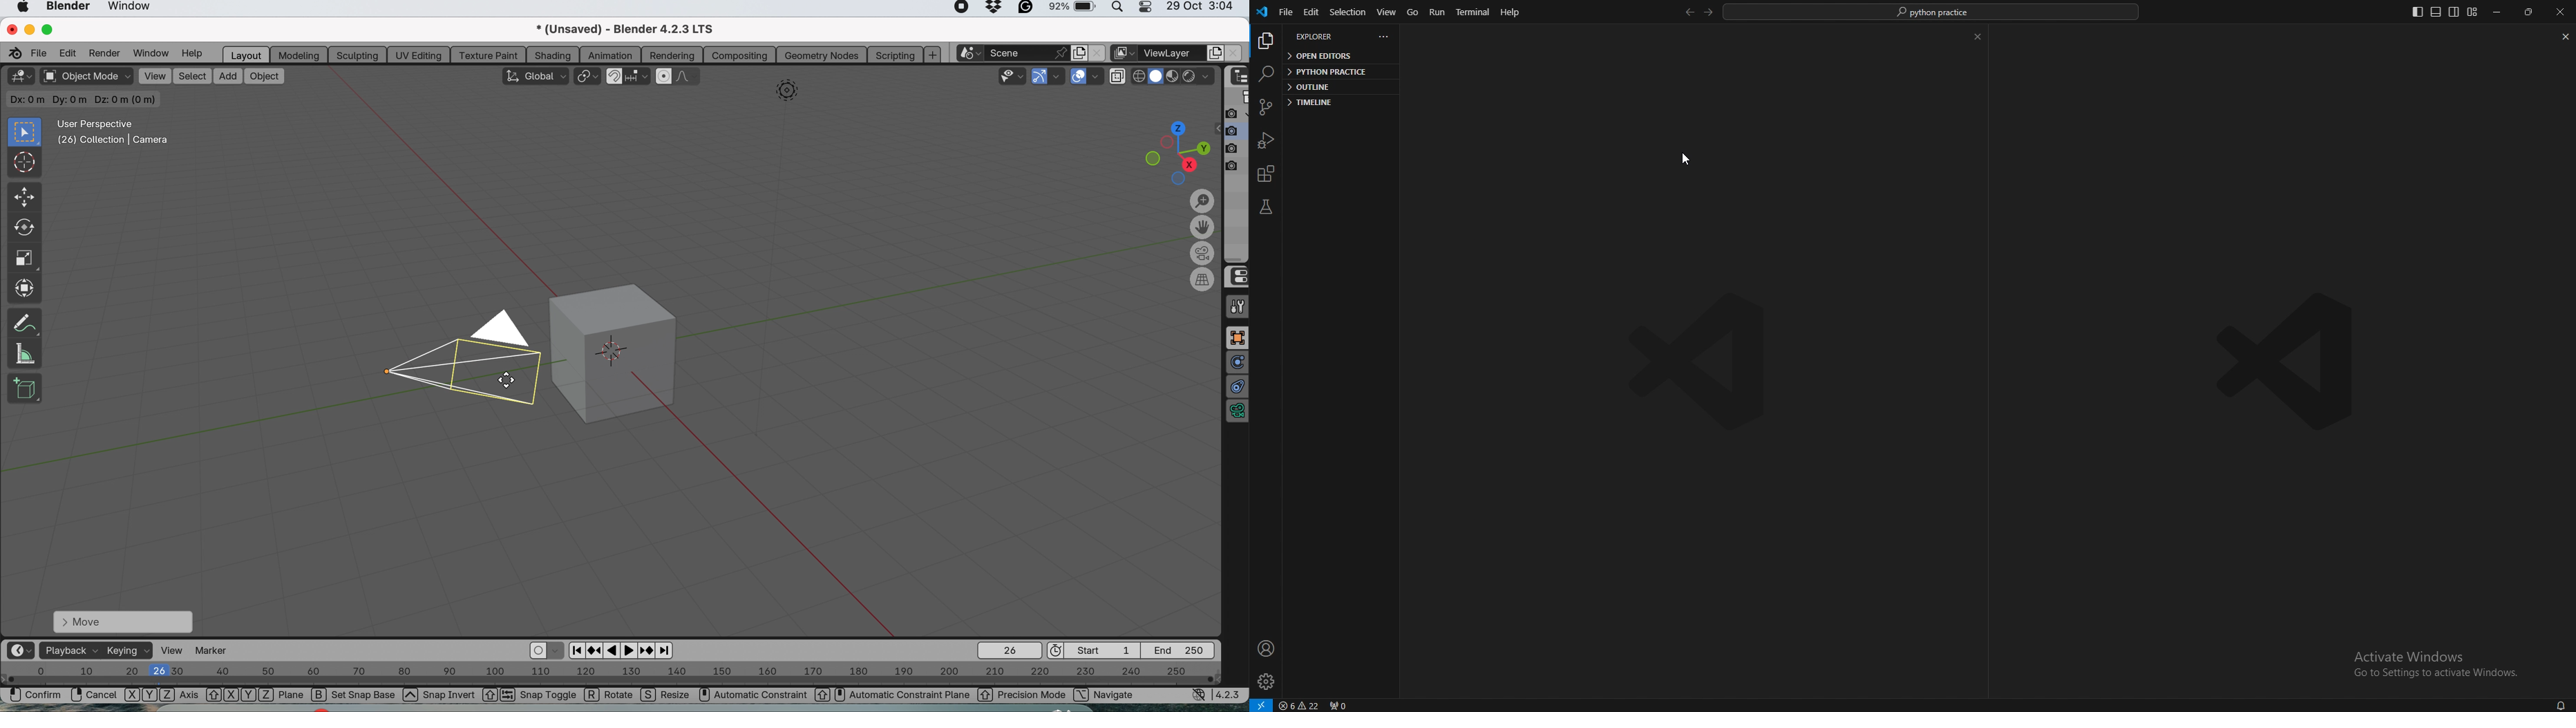  I want to click on battery- 92%, so click(1078, 9).